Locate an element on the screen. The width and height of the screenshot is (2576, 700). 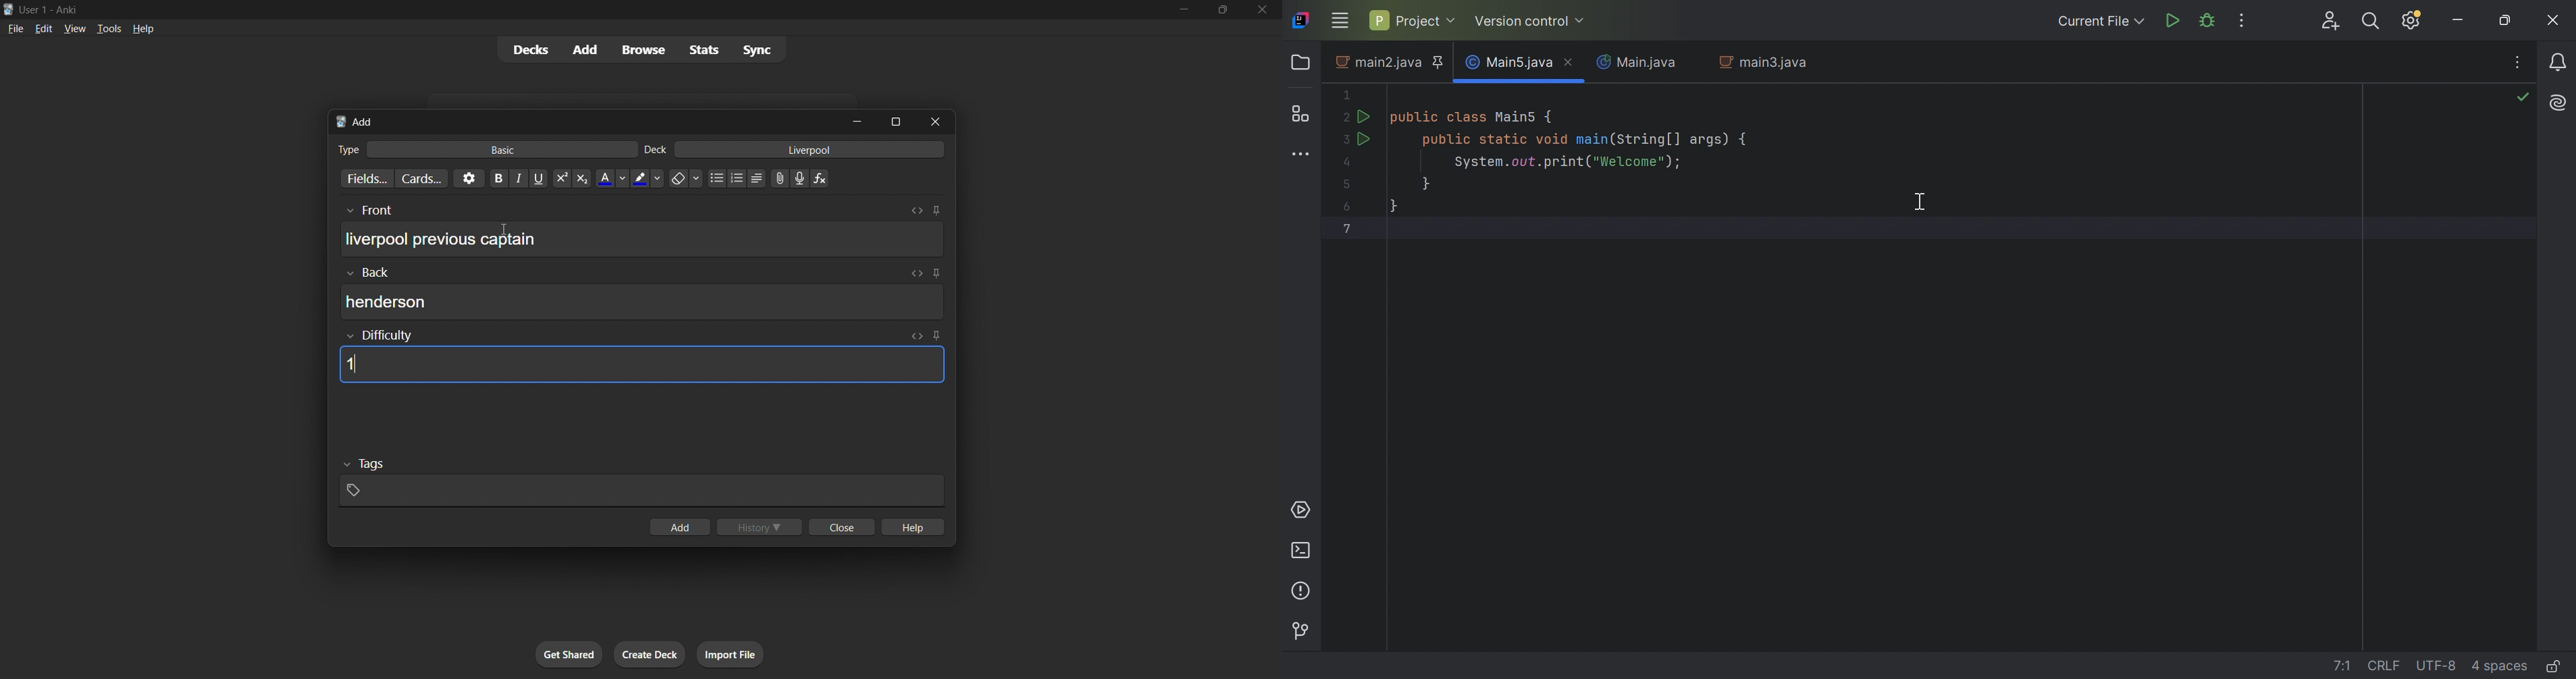
underline is located at coordinates (540, 178).